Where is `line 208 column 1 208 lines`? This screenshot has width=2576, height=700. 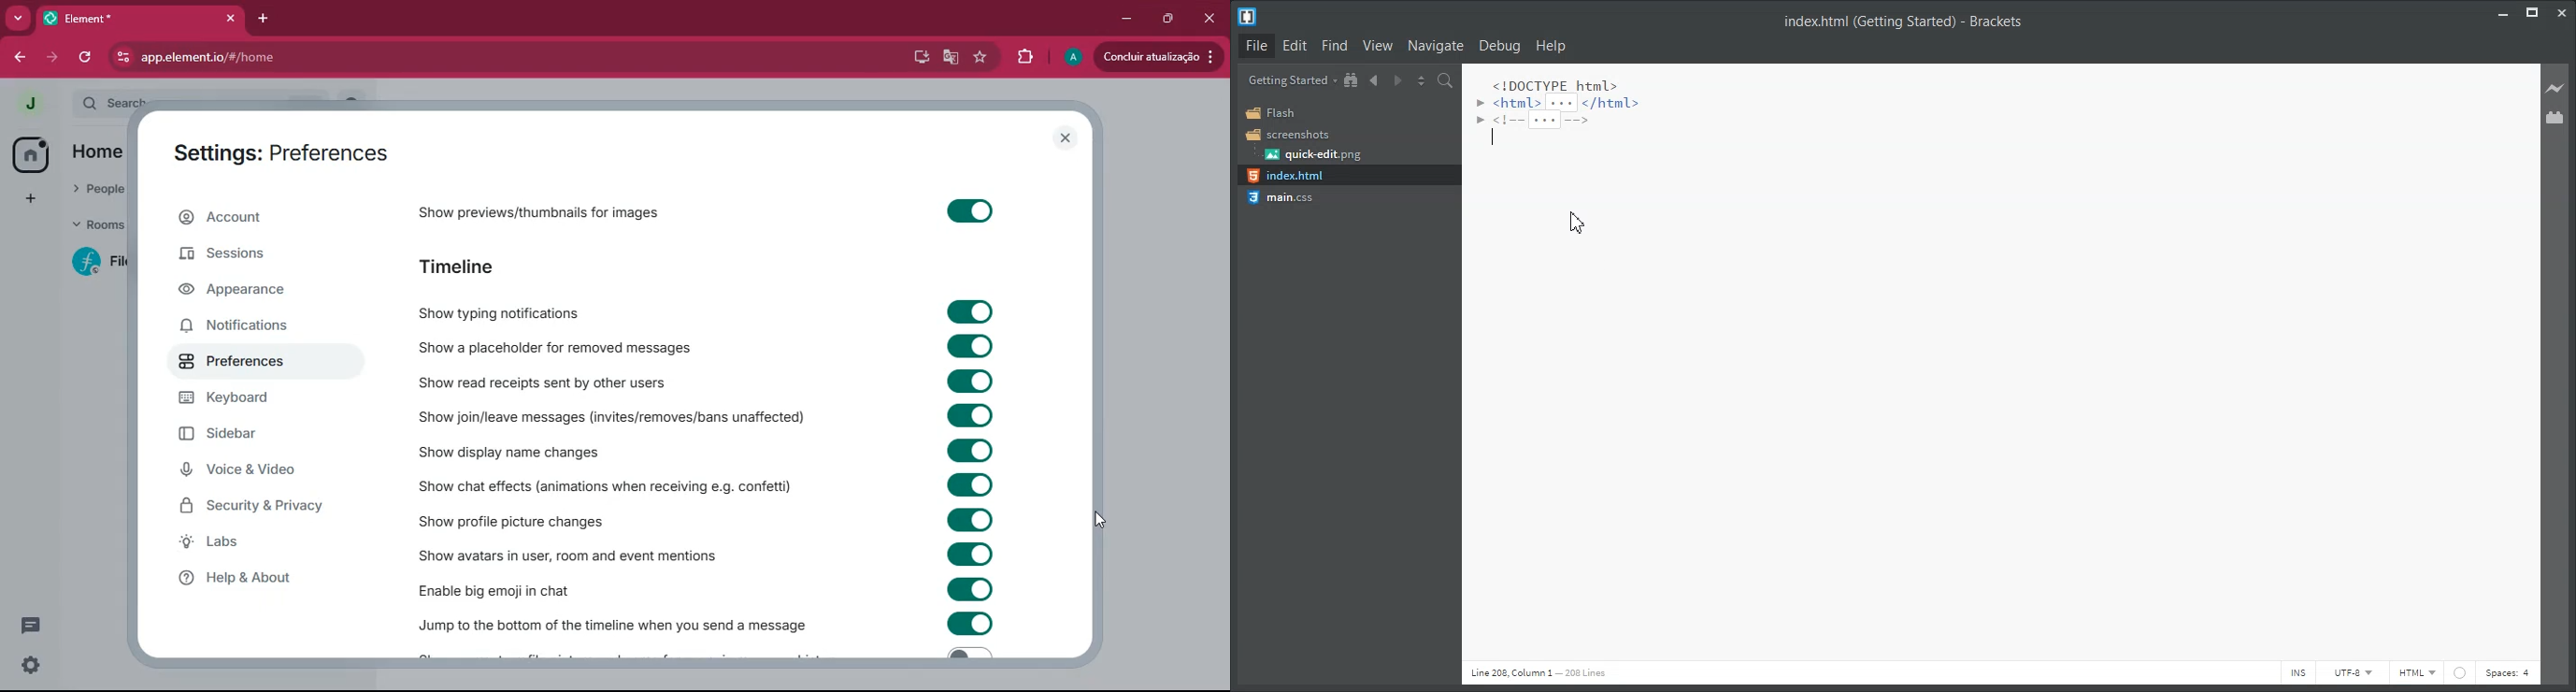 line 208 column 1 208 lines is located at coordinates (1540, 672).